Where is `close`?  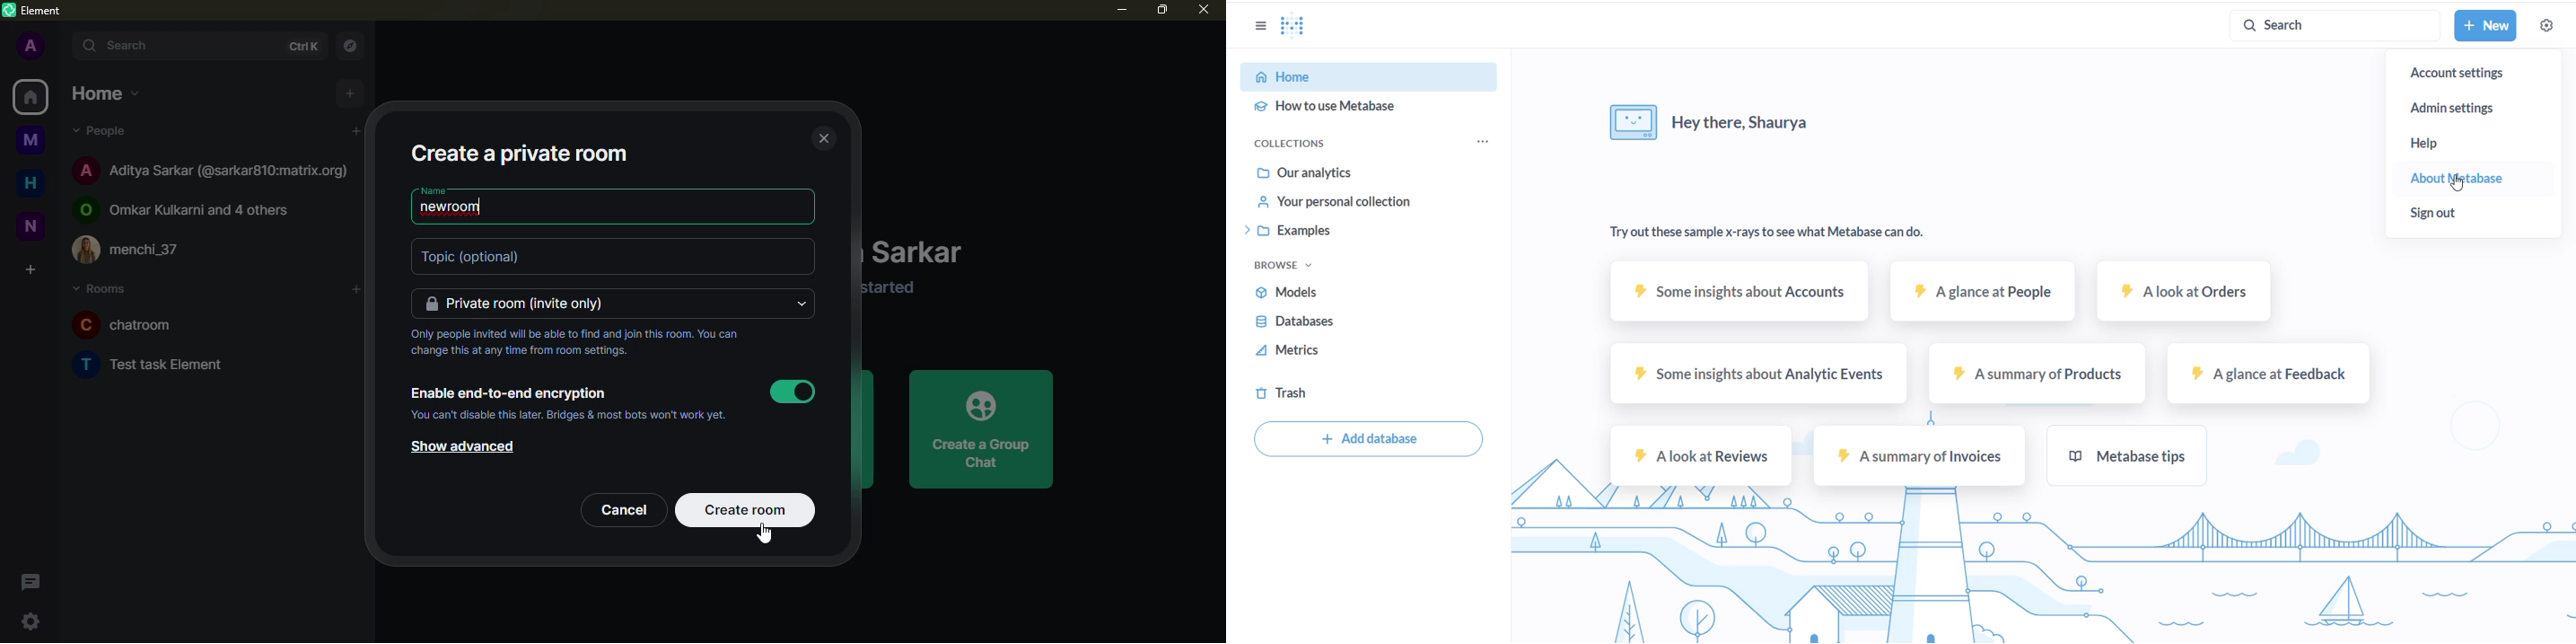 close is located at coordinates (1205, 11).